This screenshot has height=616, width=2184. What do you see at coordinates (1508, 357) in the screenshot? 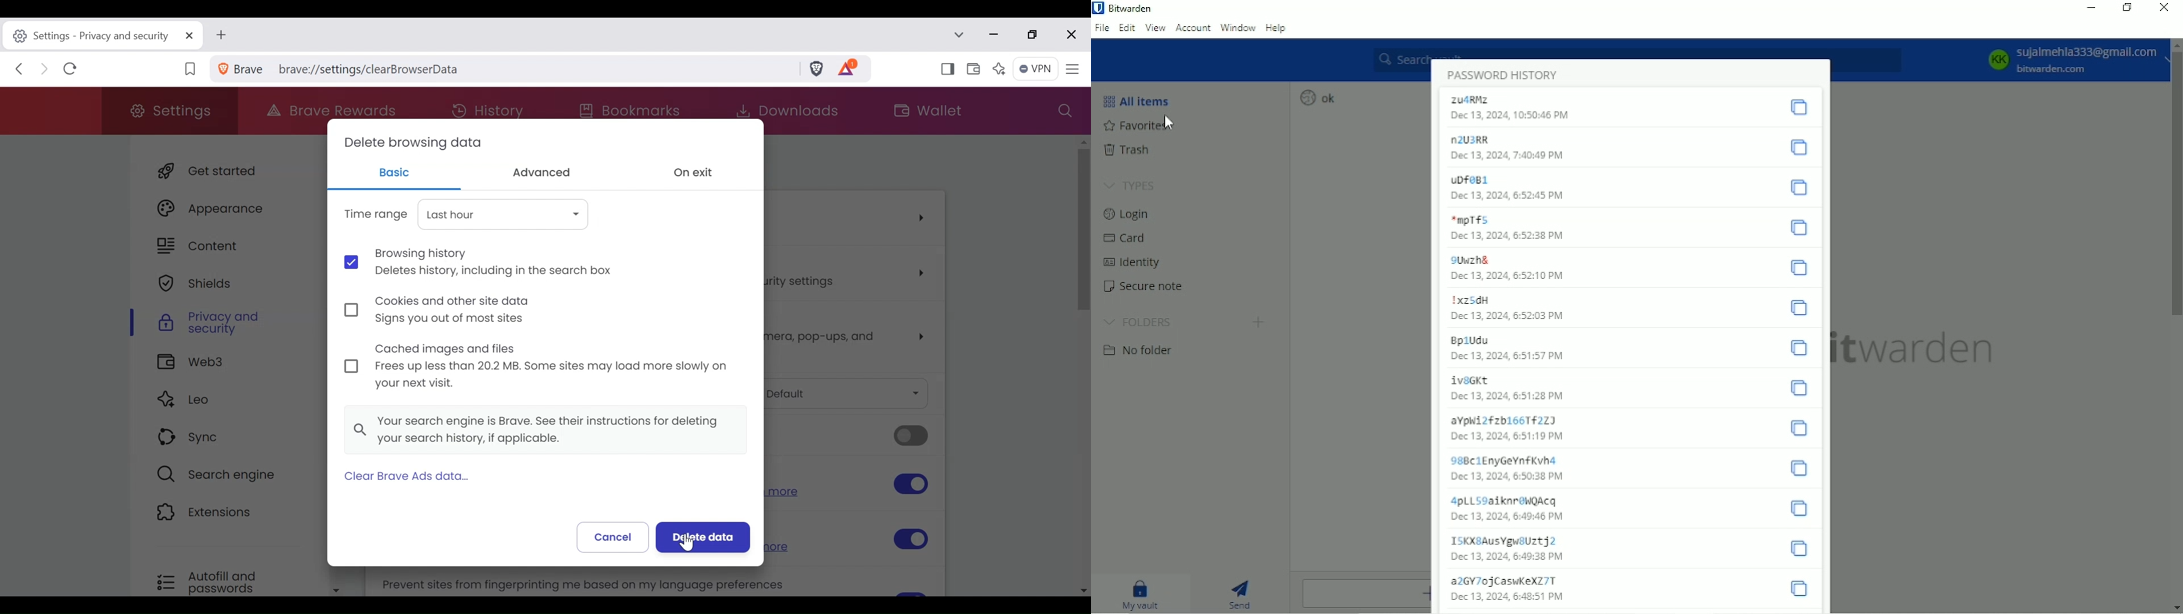
I see `Dec 13, 2024, 6:51:57 PM` at bounding box center [1508, 357].